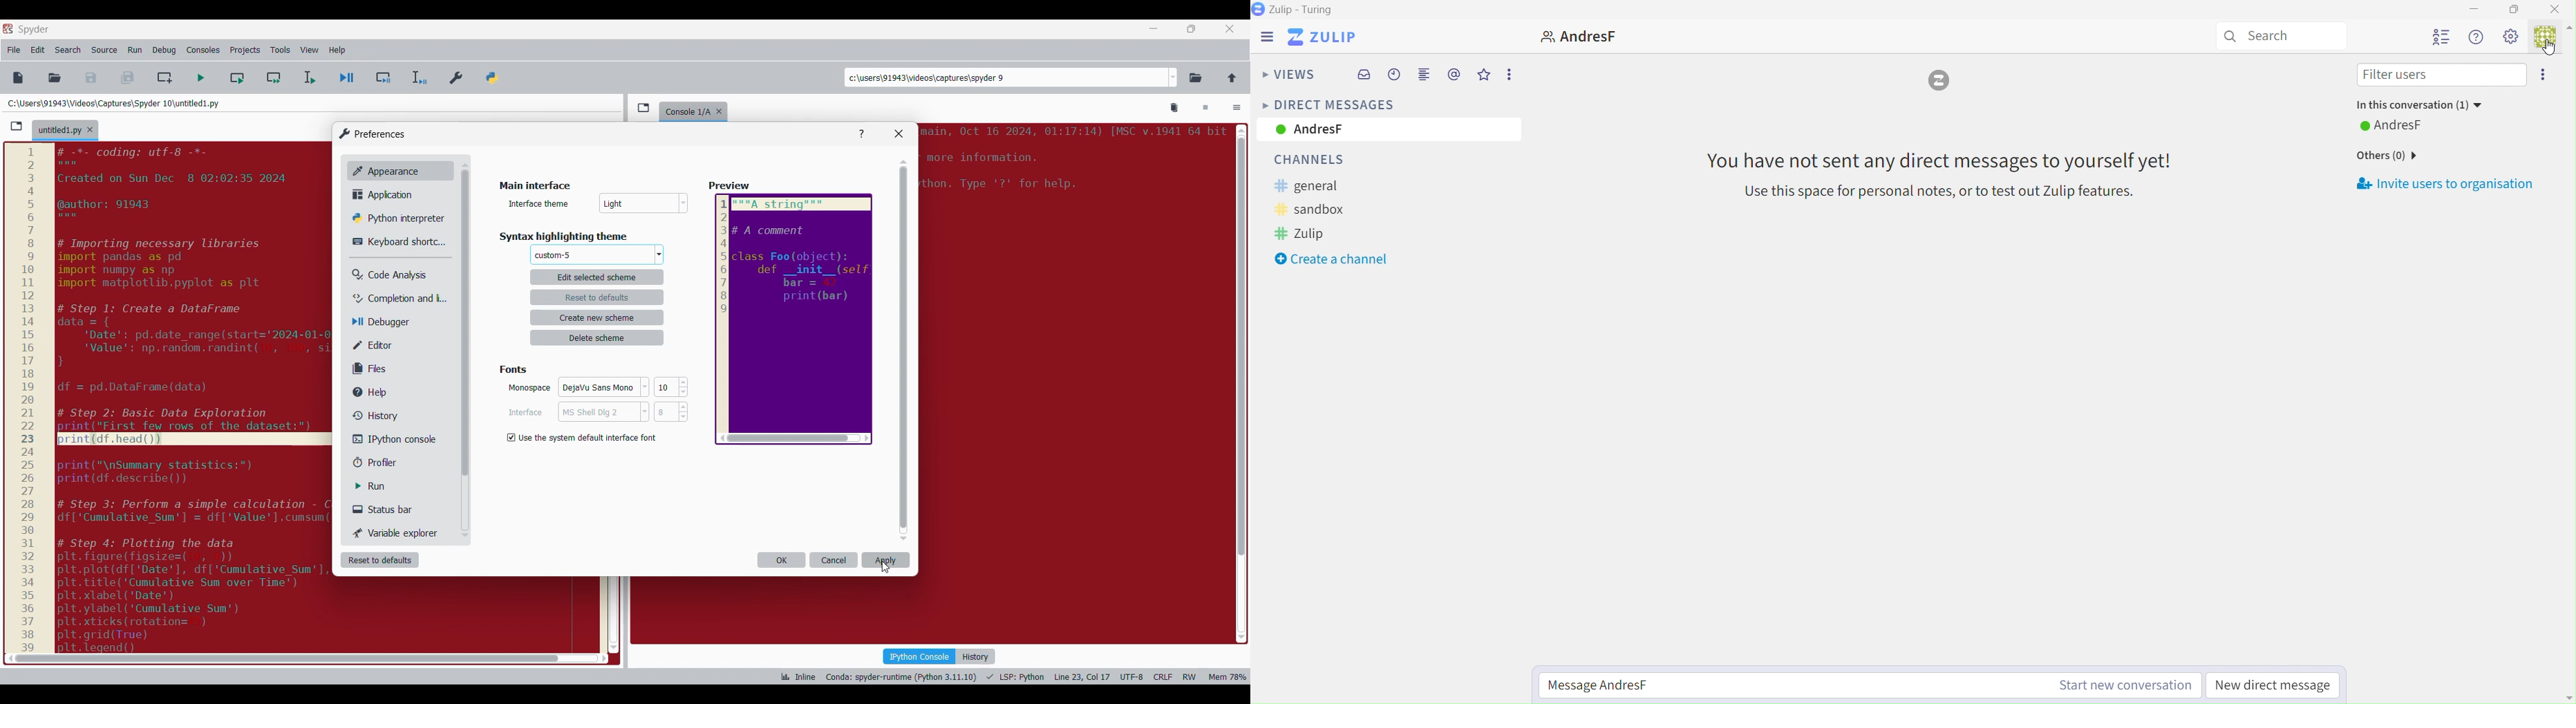 The height and width of the screenshot is (728, 2576). I want to click on Others, so click(2386, 155).